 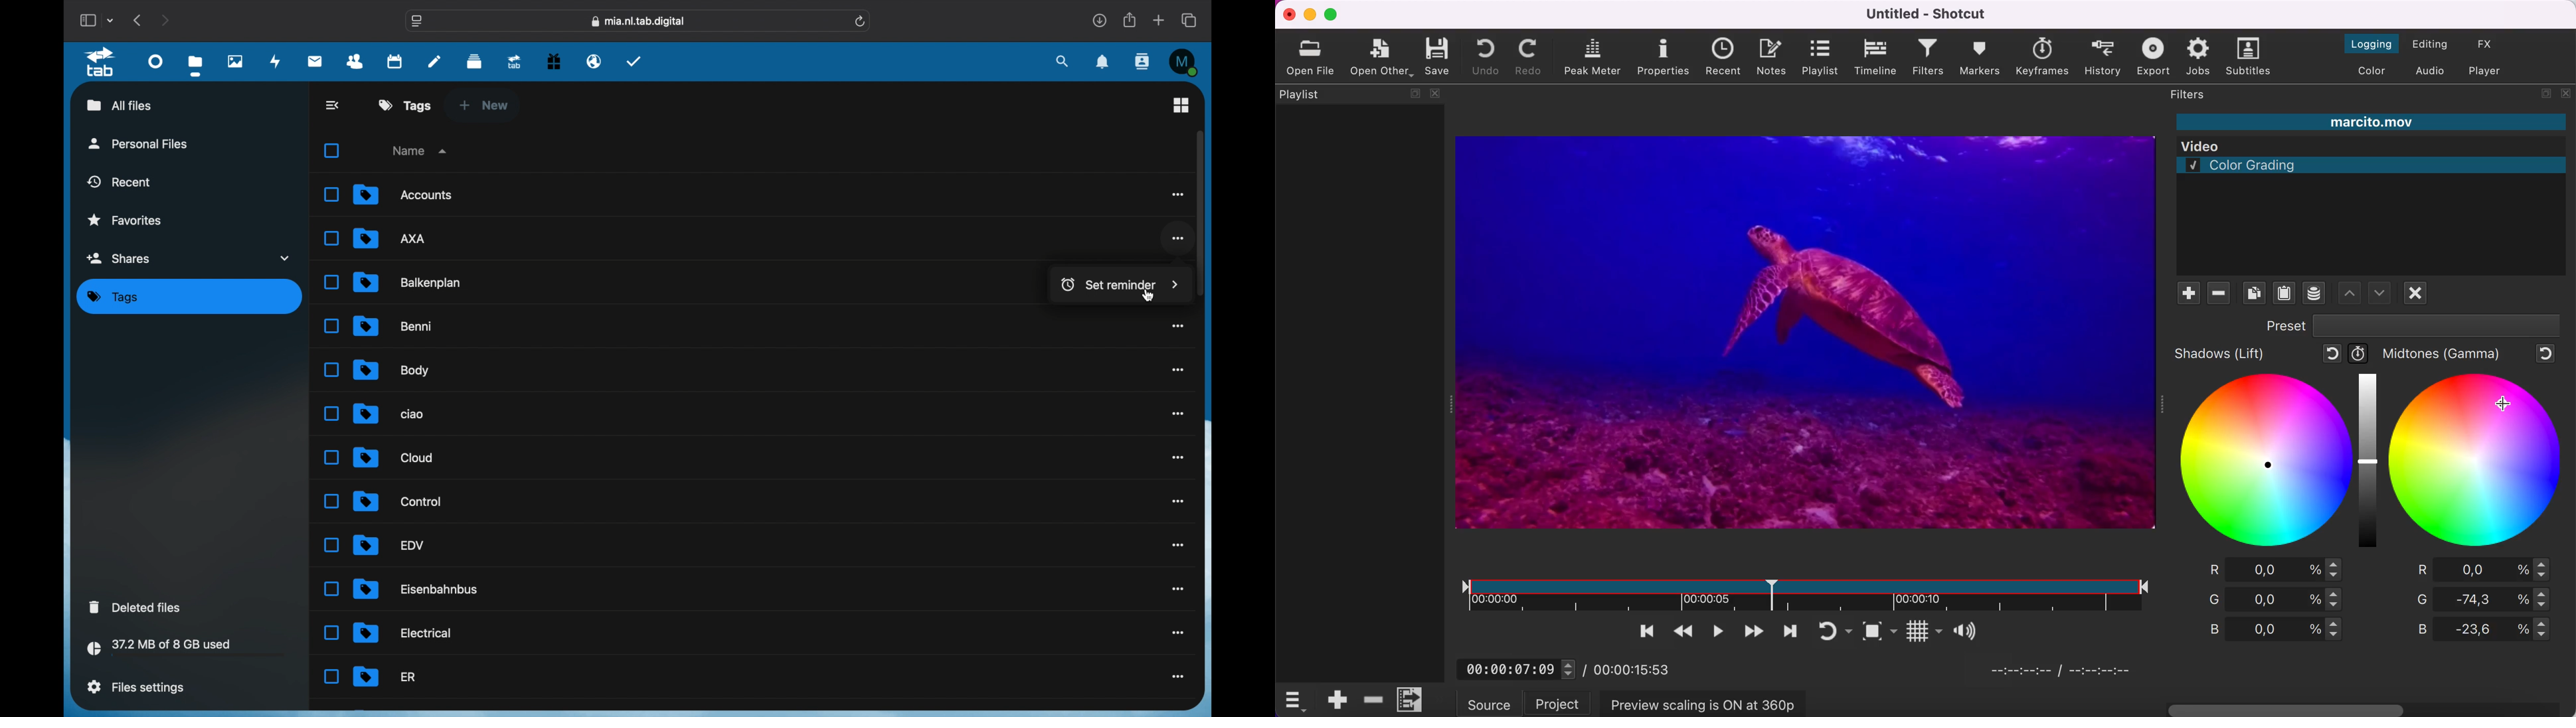 What do you see at coordinates (422, 150) in the screenshot?
I see `name` at bounding box center [422, 150].